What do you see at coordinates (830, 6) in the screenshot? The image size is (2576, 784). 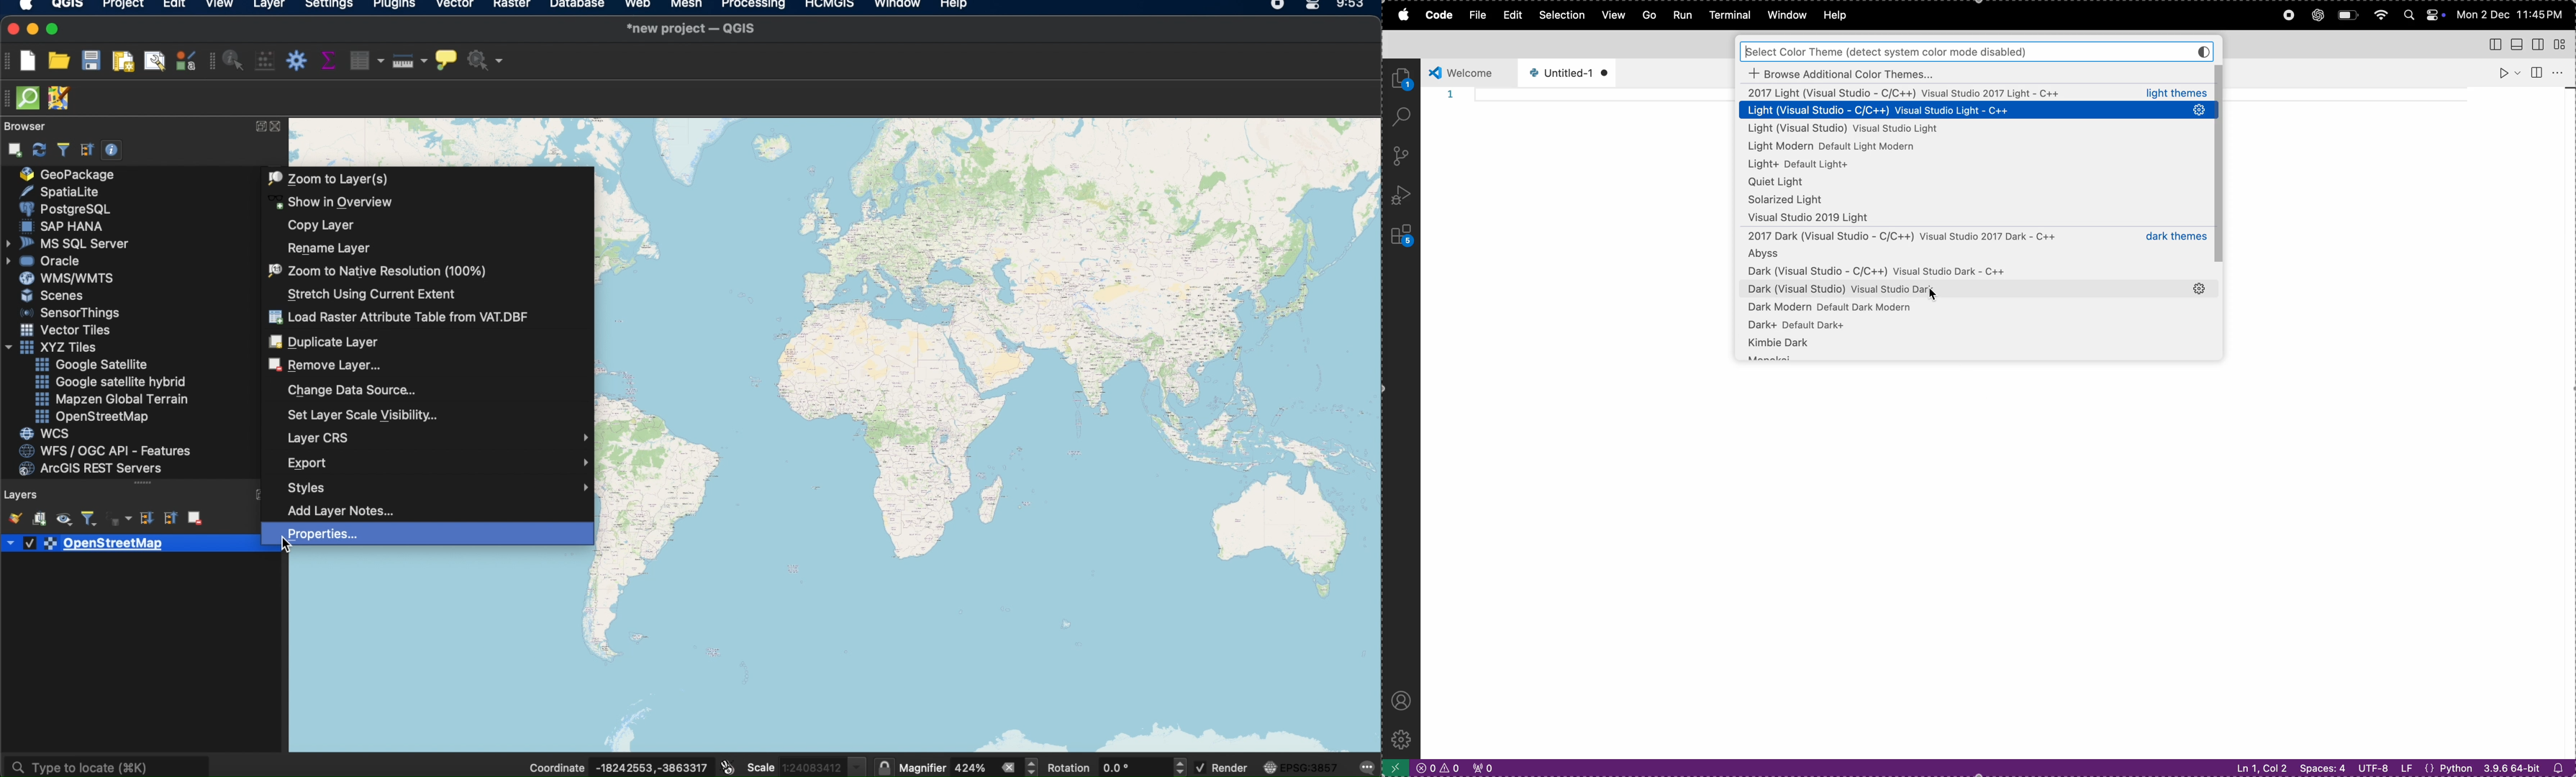 I see `HCMGIS` at bounding box center [830, 6].